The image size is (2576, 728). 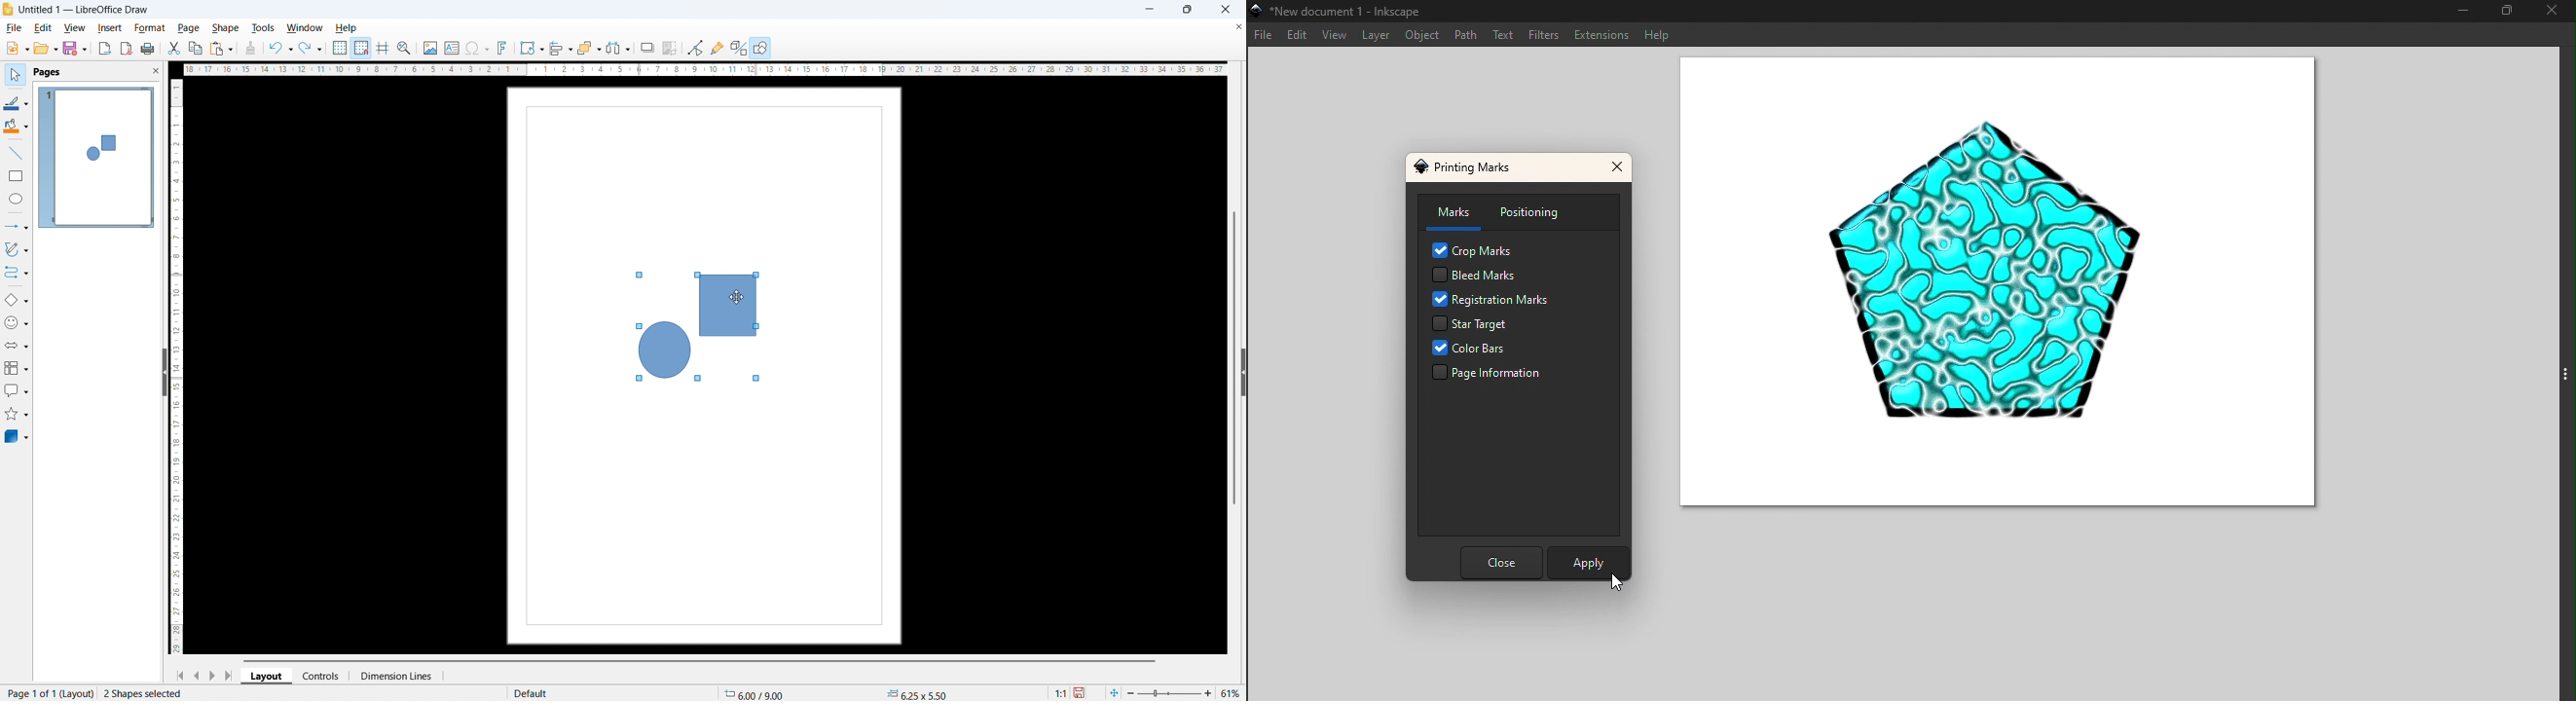 I want to click on clone formatting, so click(x=251, y=48).